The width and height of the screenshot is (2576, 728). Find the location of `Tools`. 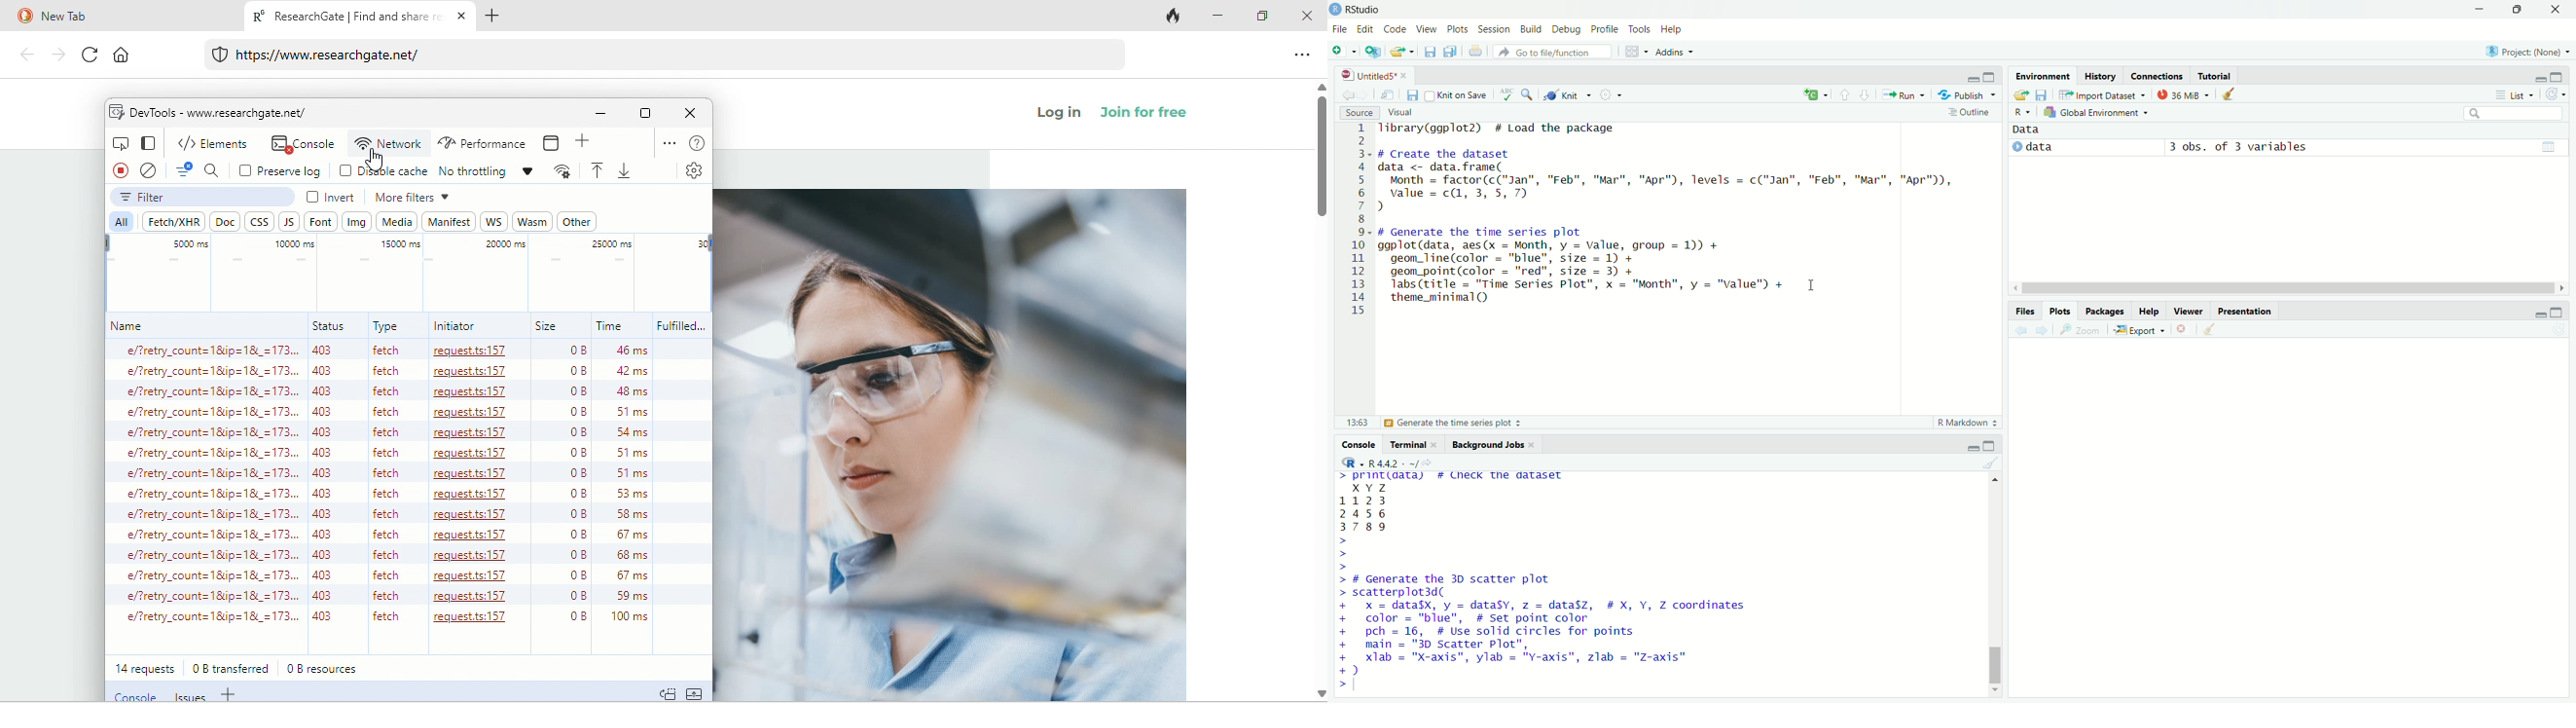

Tools is located at coordinates (1640, 29).